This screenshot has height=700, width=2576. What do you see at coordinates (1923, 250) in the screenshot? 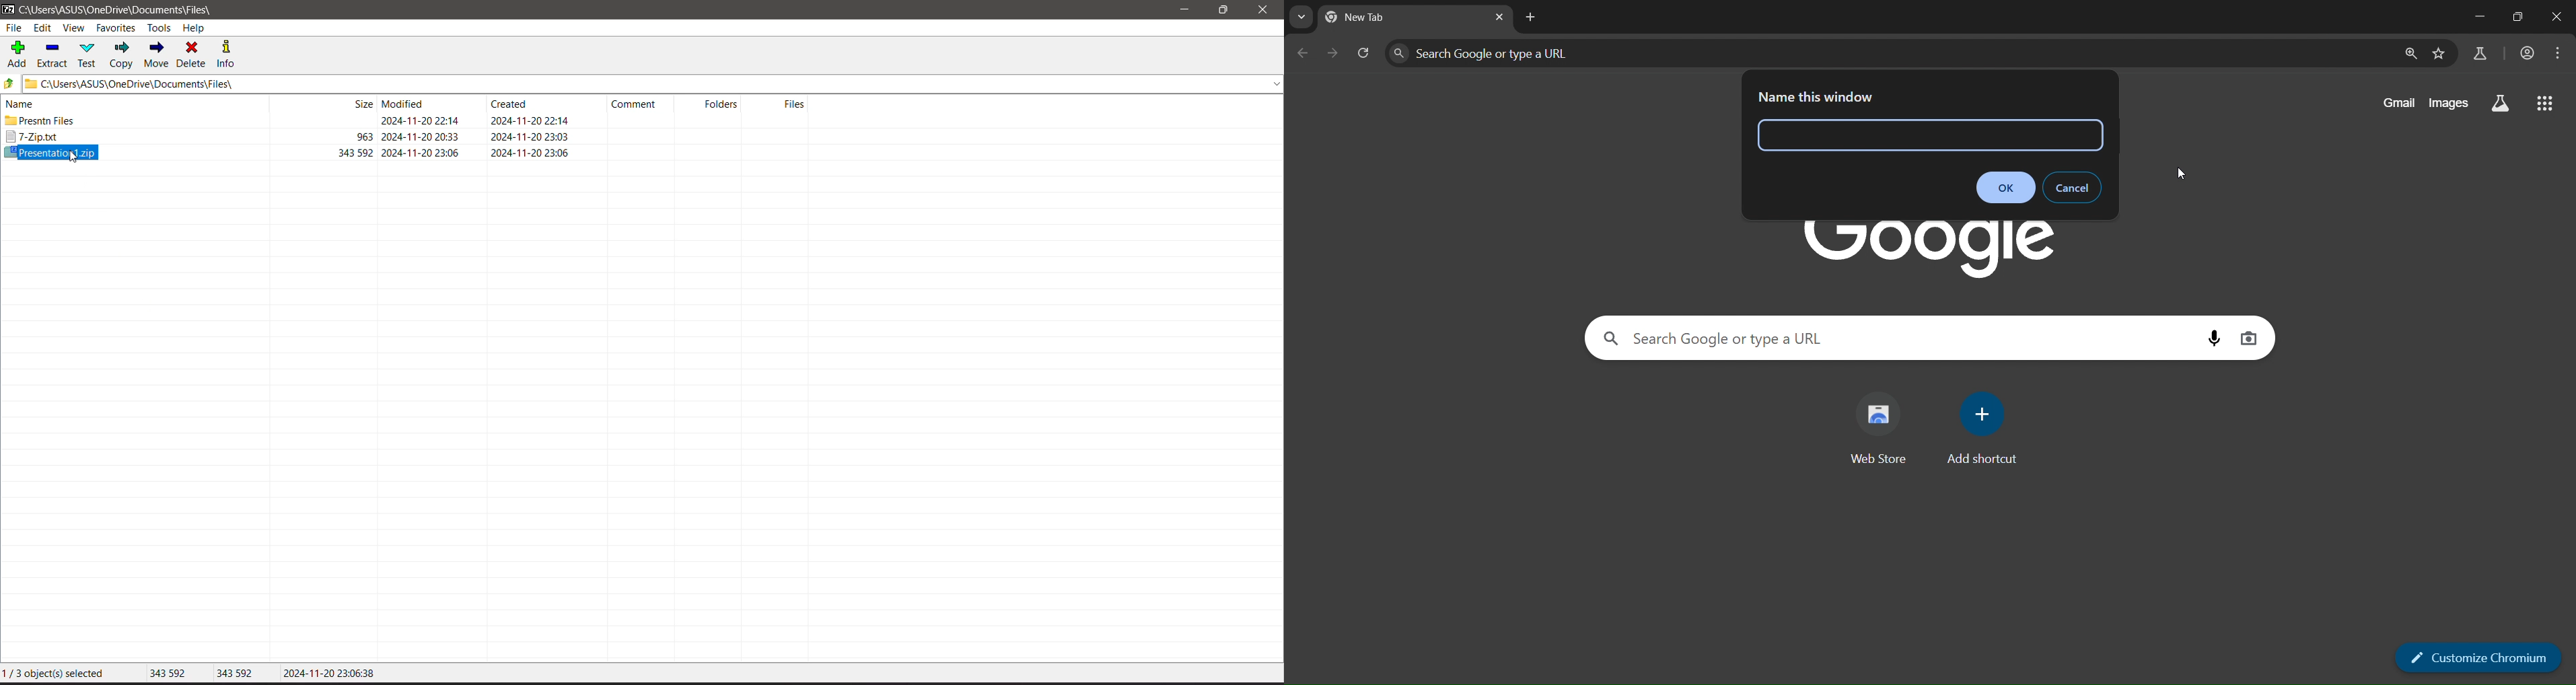
I see `Google logo` at bounding box center [1923, 250].